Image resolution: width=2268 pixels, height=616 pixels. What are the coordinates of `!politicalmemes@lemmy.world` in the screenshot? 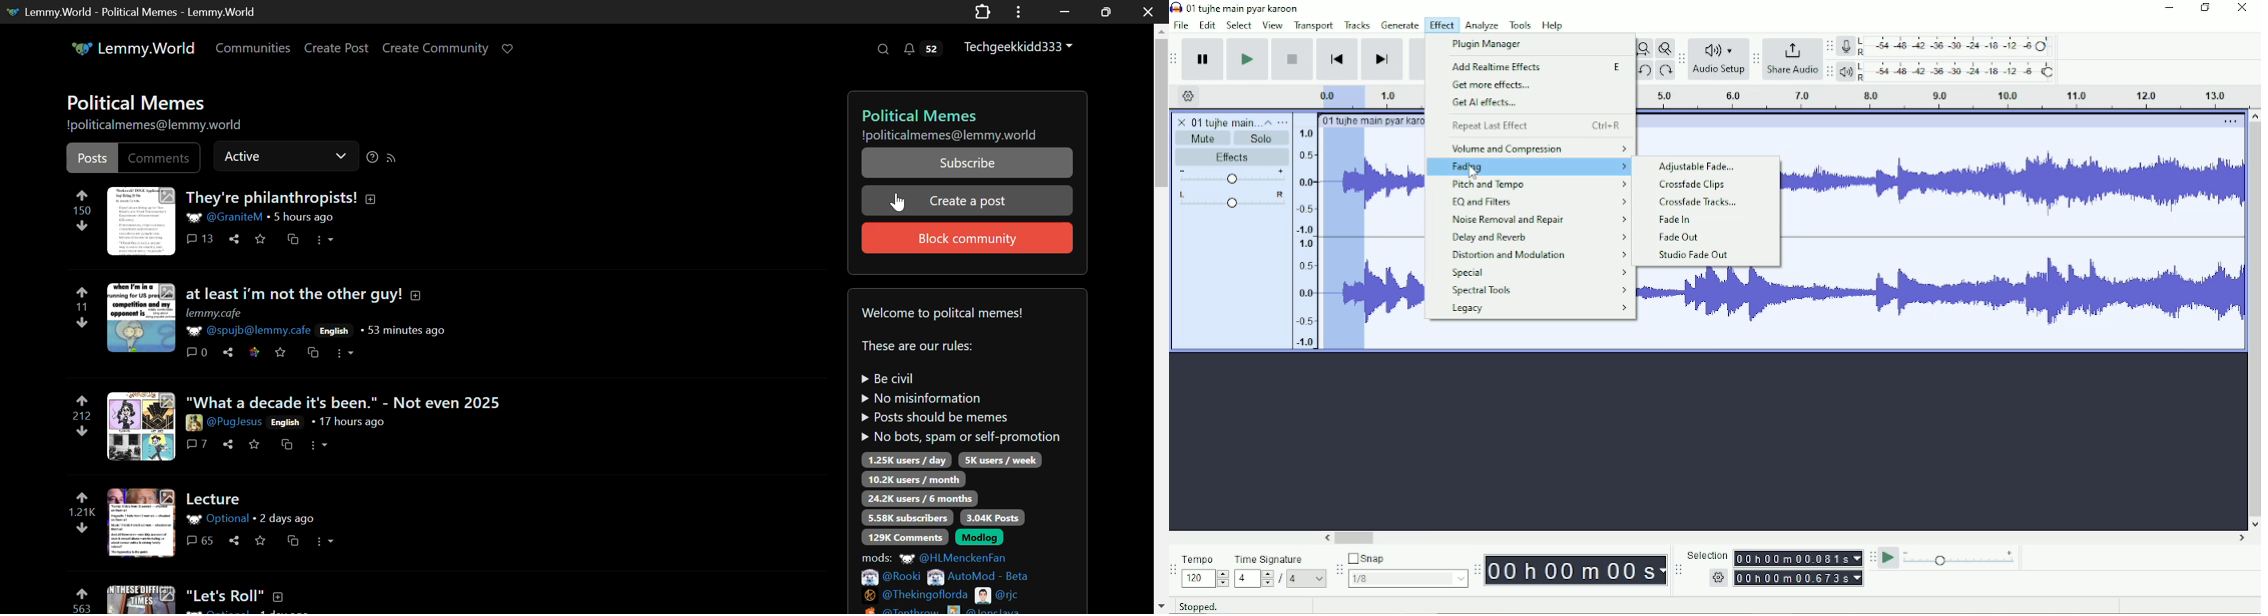 It's located at (948, 136).